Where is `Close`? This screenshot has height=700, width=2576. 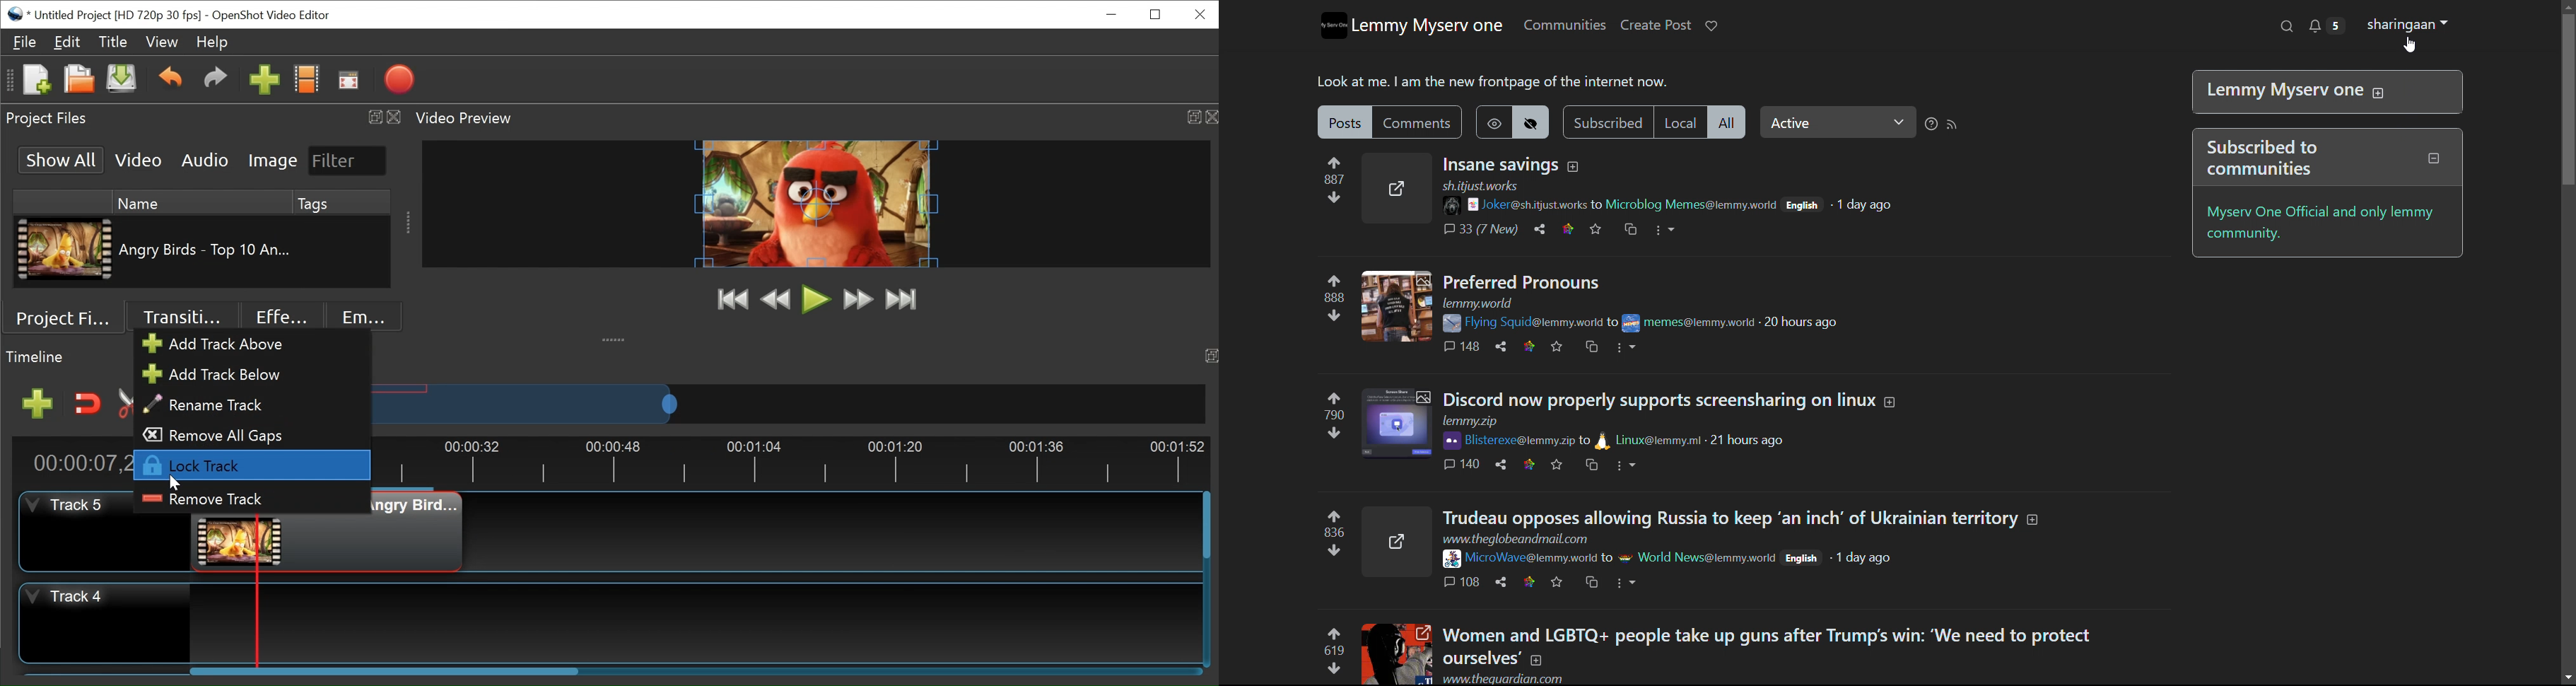
Close is located at coordinates (1201, 15).